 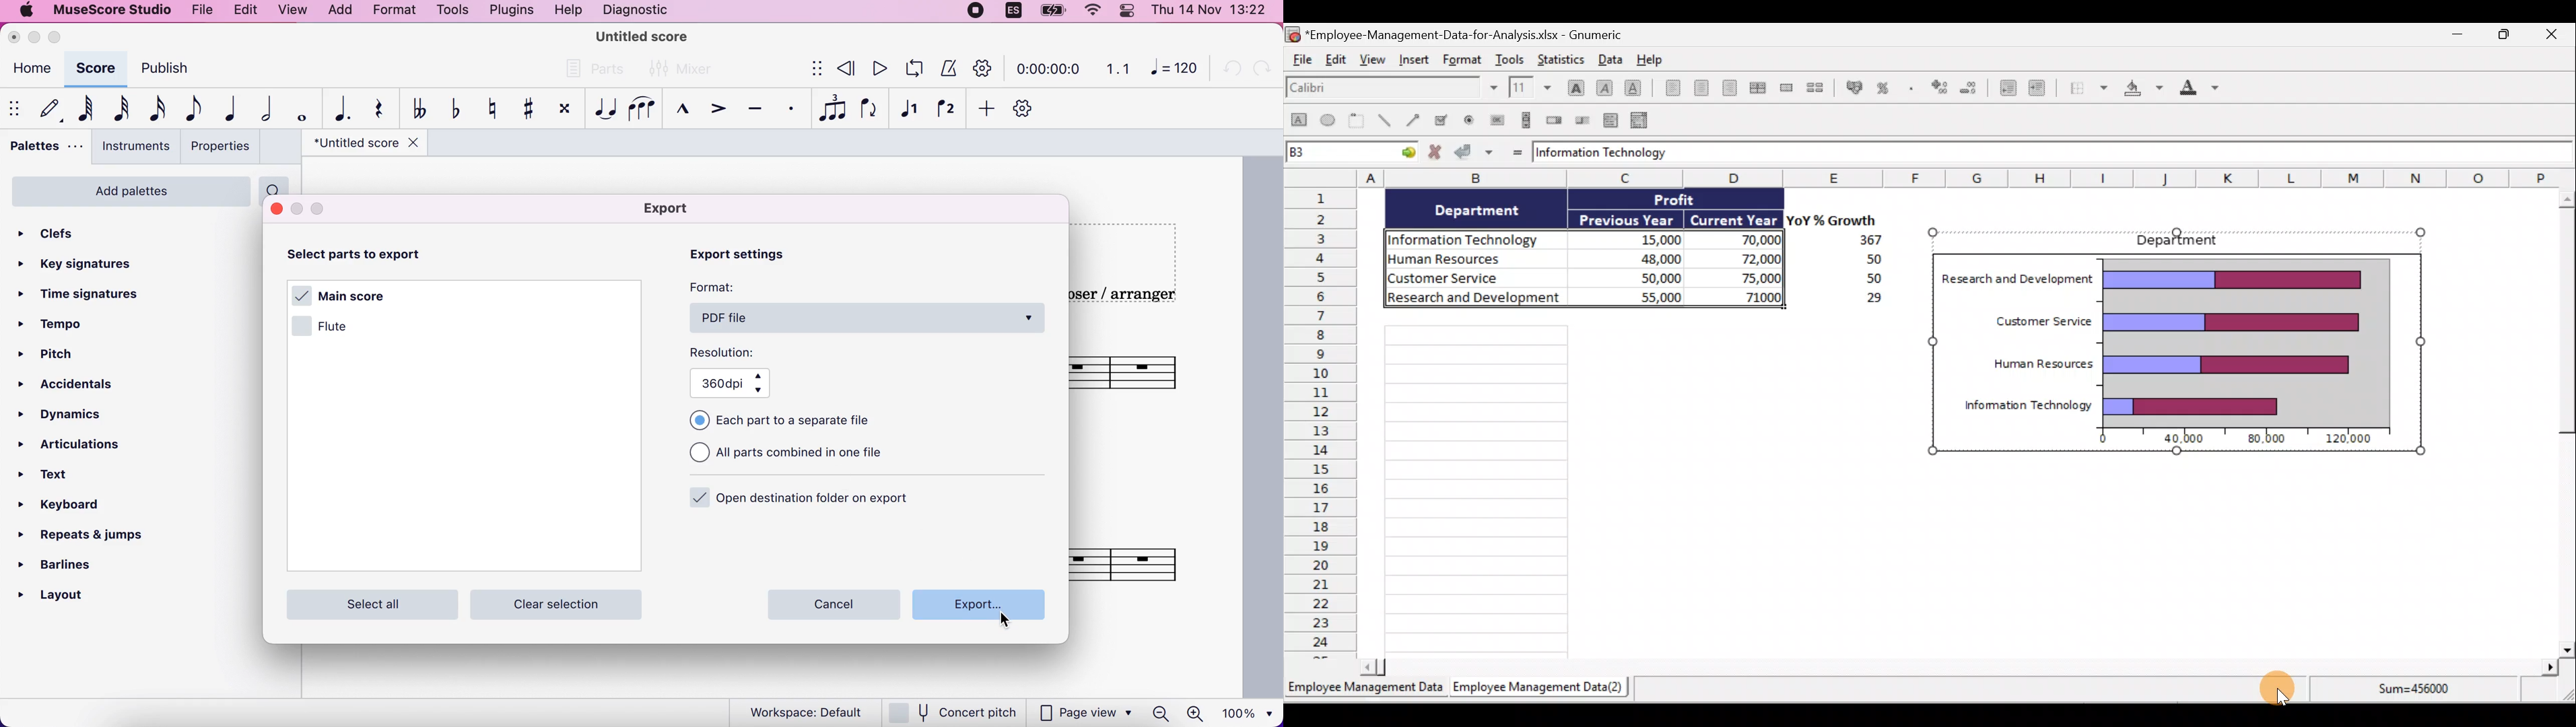 What do you see at coordinates (1528, 87) in the screenshot?
I see `Font size 11` at bounding box center [1528, 87].